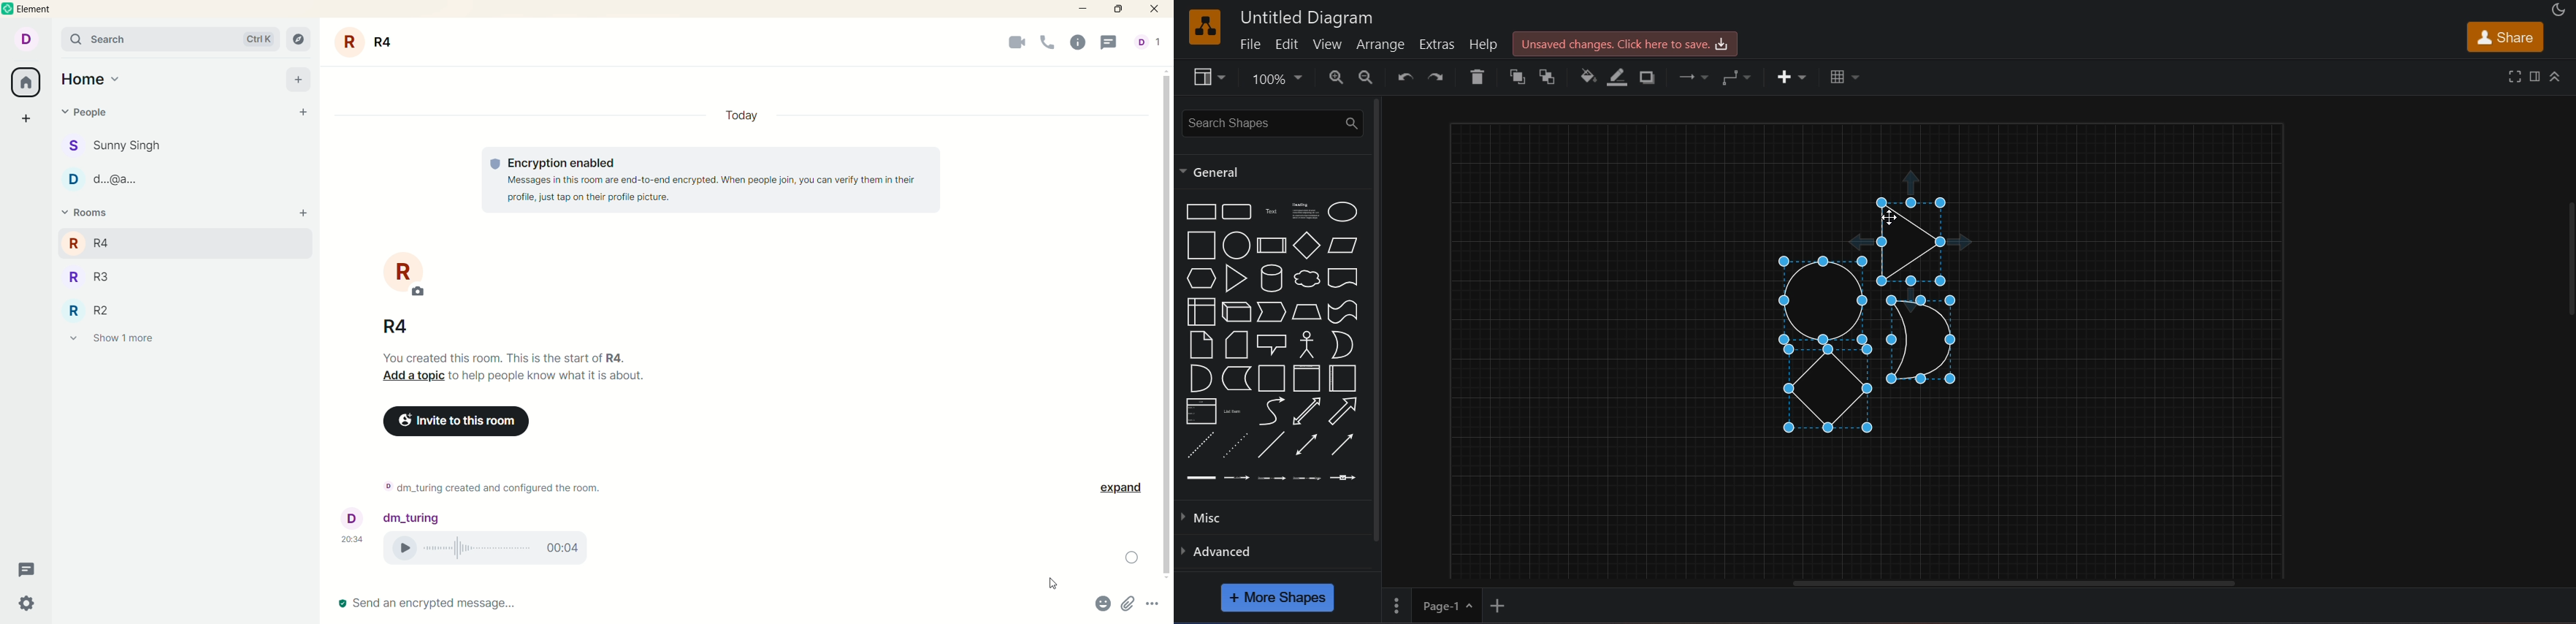  Describe the element at coordinates (1329, 45) in the screenshot. I see `view` at that location.